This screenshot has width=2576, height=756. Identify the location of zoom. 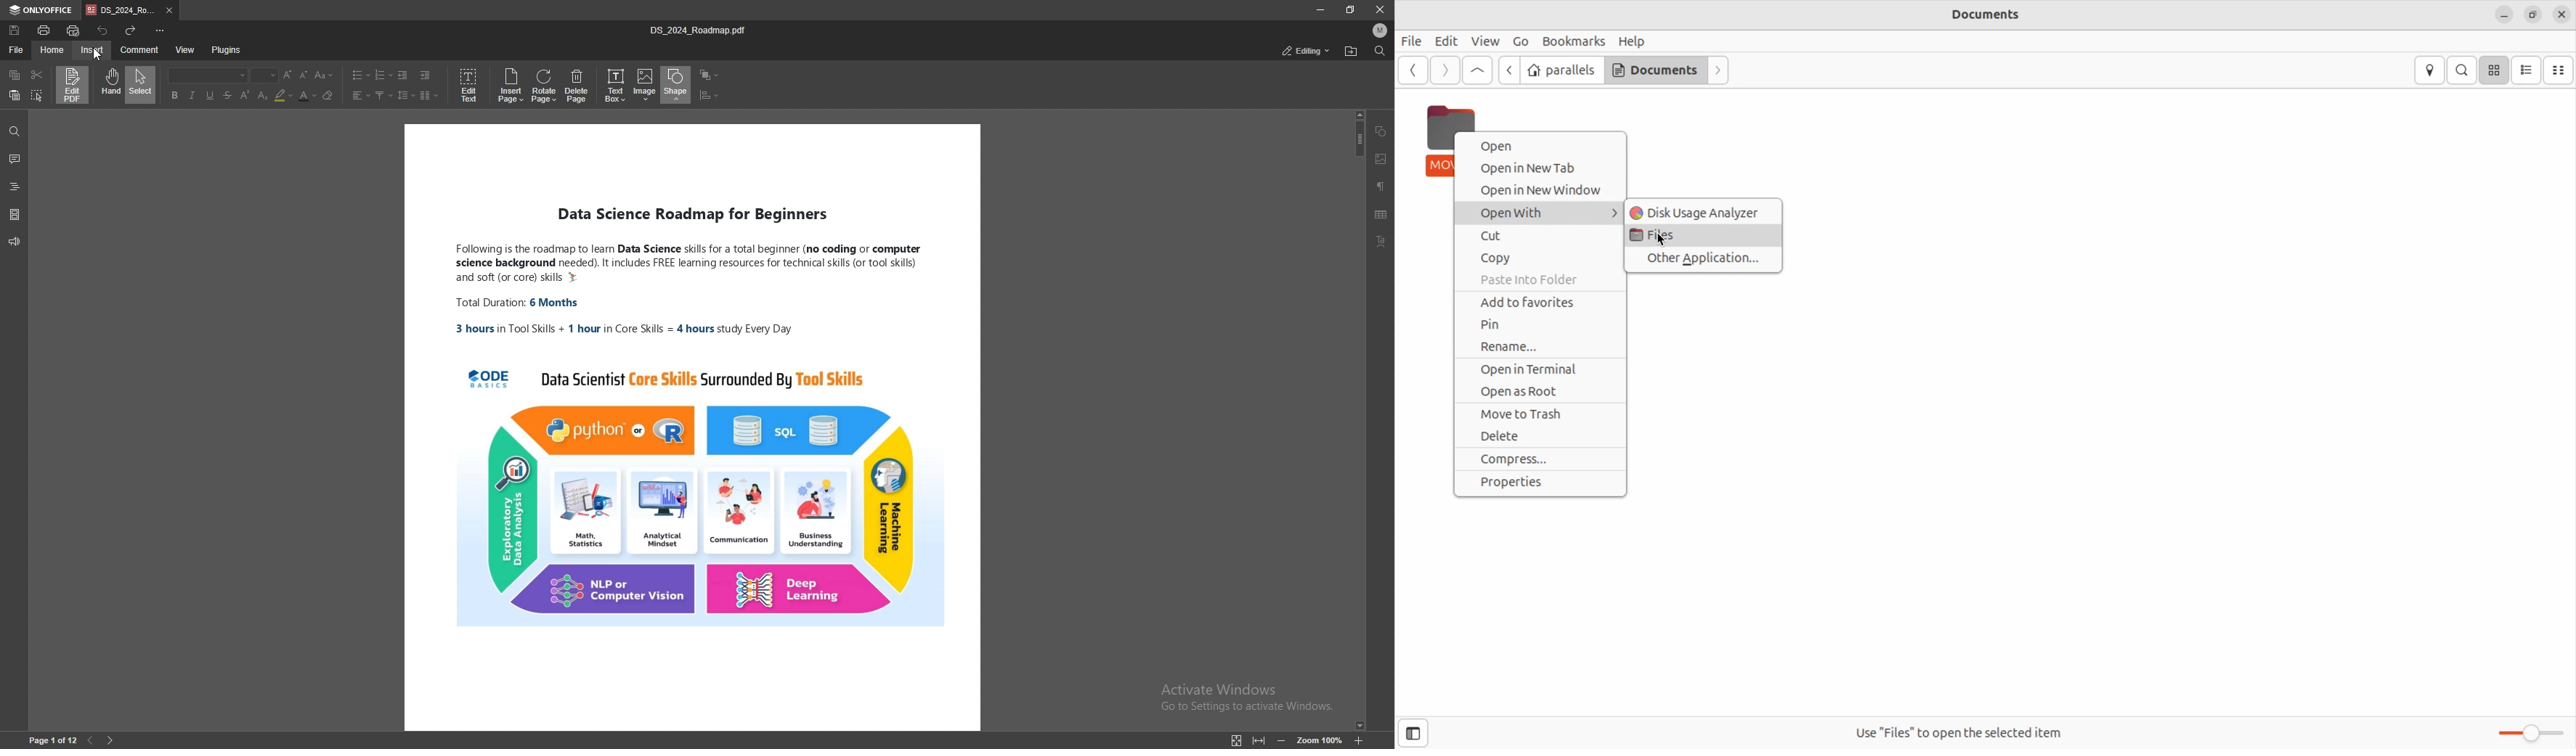
(1319, 740).